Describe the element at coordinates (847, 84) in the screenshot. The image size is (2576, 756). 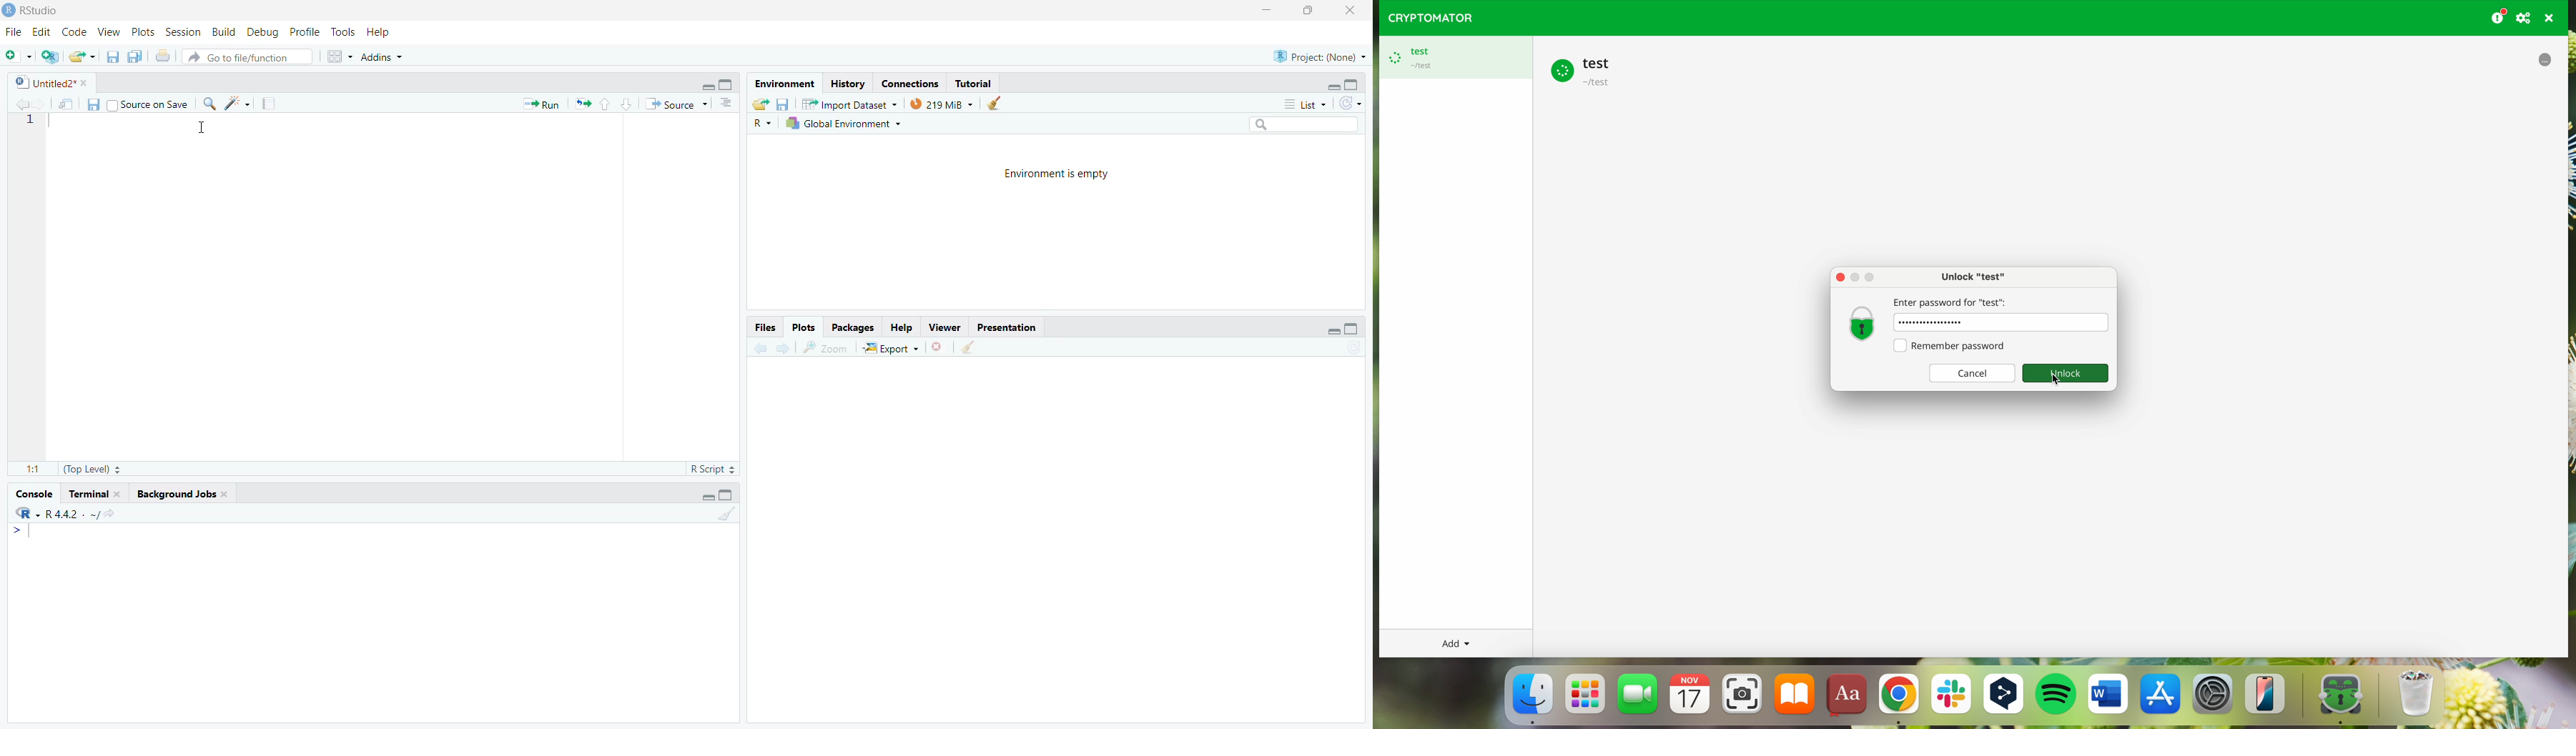
I see `History` at that location.